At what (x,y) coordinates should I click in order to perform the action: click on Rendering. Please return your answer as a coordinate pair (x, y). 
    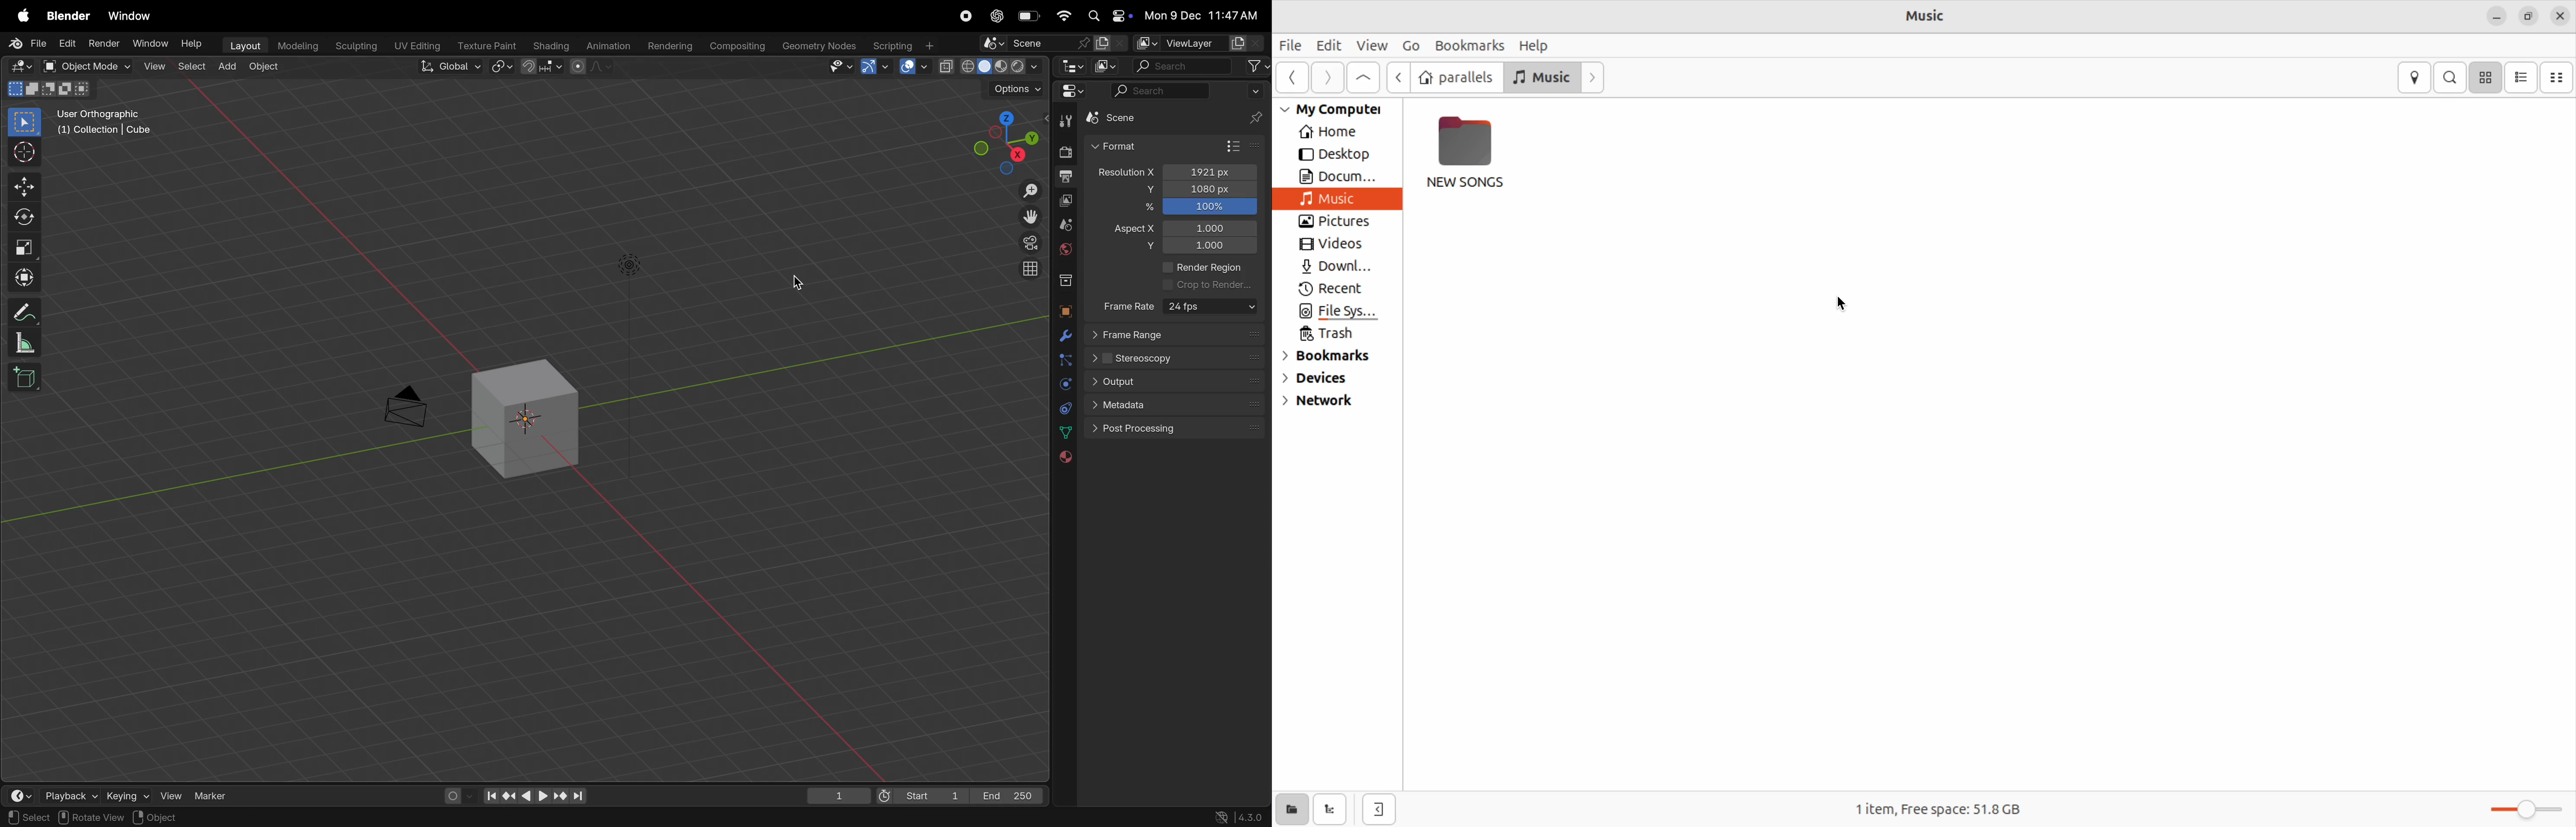
    Looking at the image, I should click on (674, 44).